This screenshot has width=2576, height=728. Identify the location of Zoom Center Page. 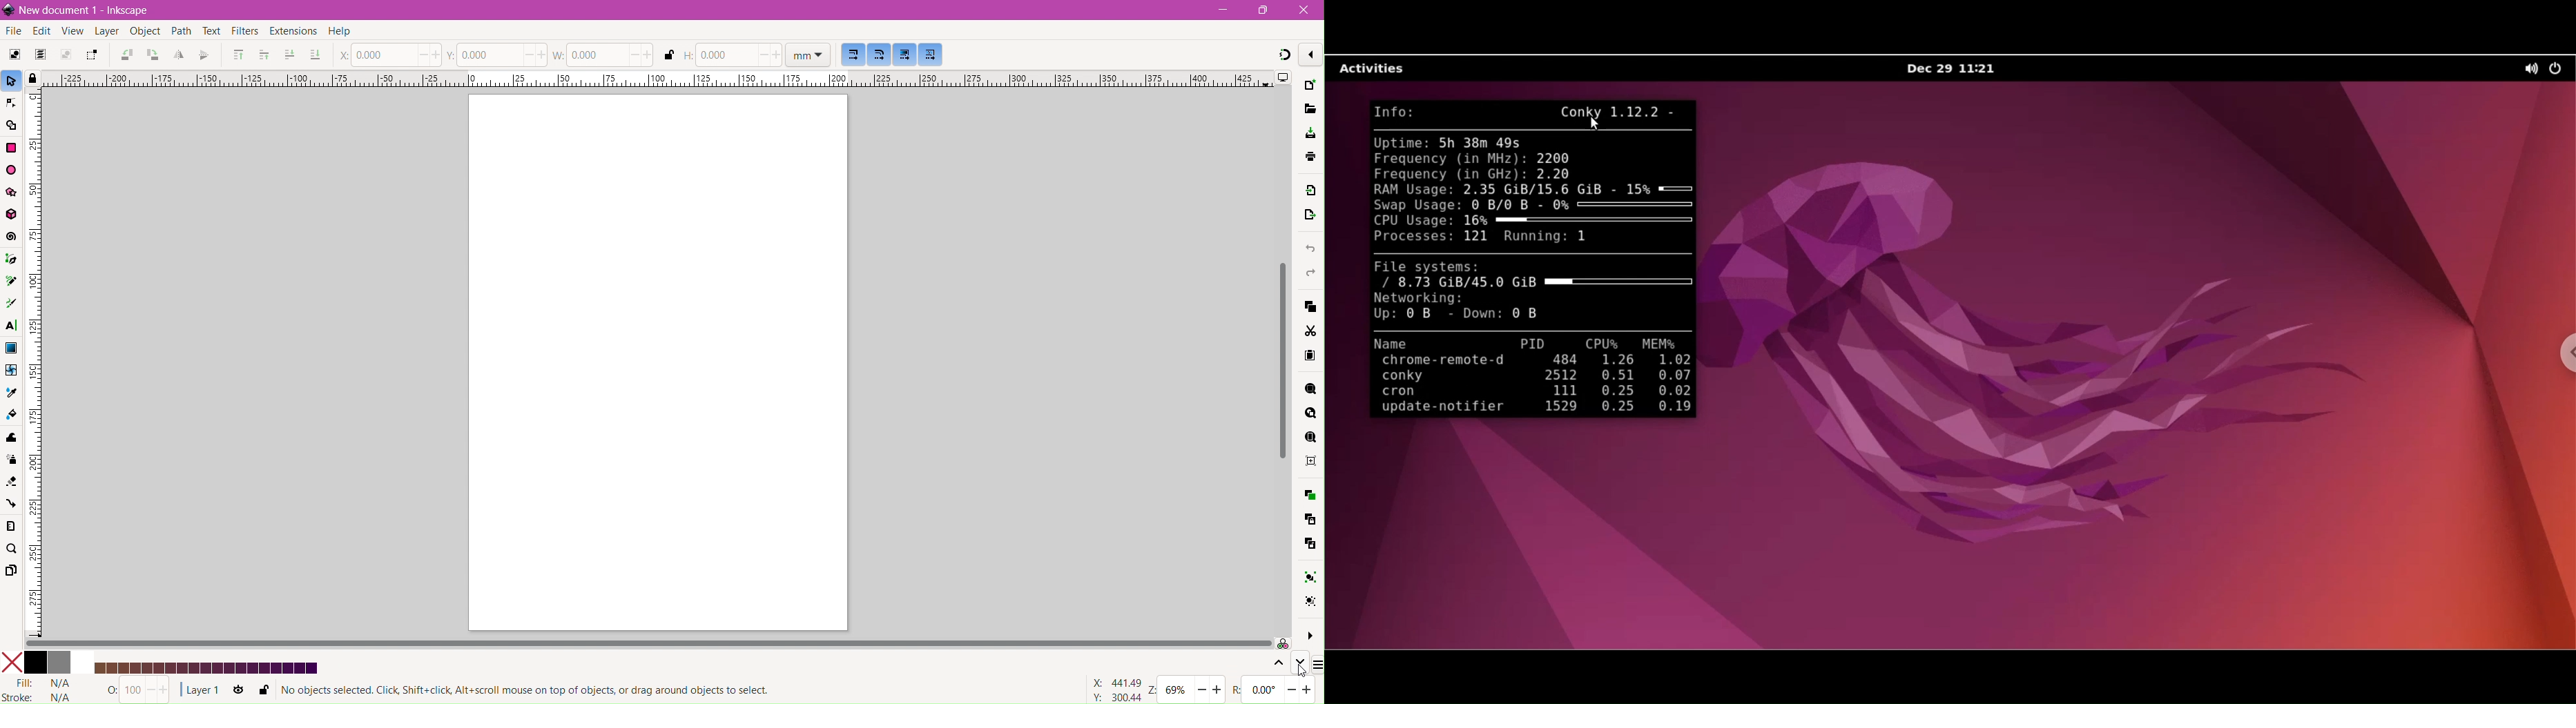
(1309, 463).